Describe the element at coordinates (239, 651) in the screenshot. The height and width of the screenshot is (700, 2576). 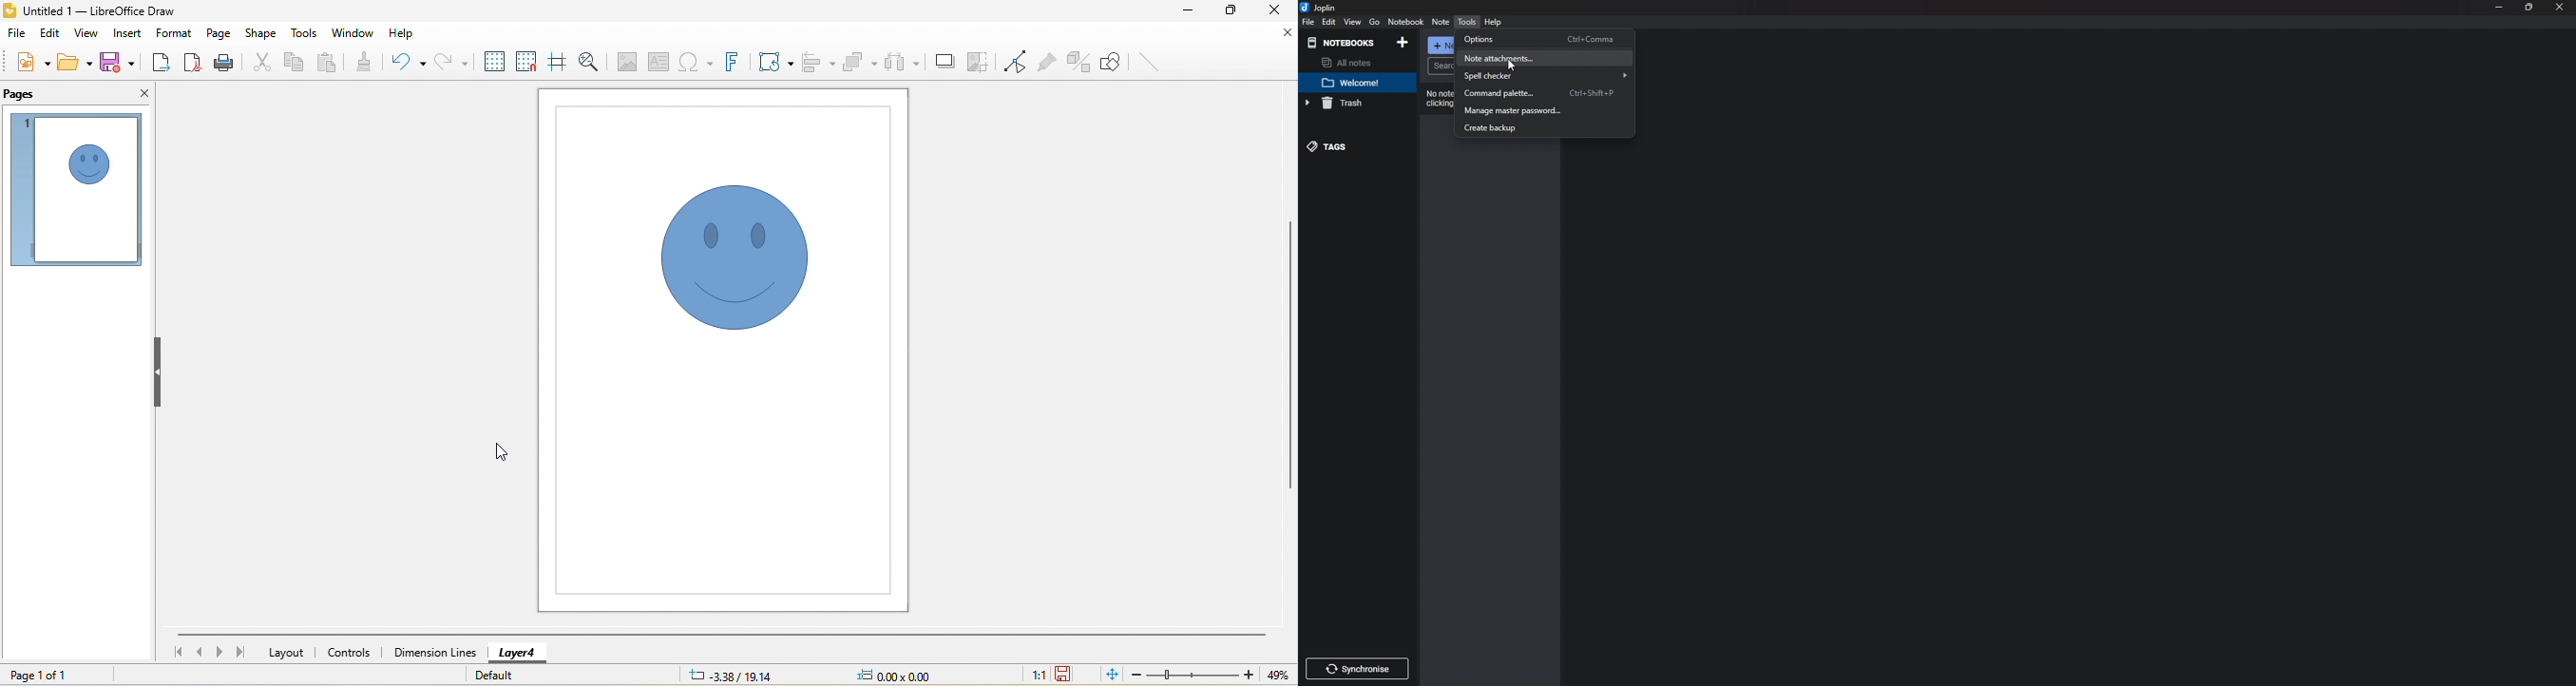
I see `last page` at that location.